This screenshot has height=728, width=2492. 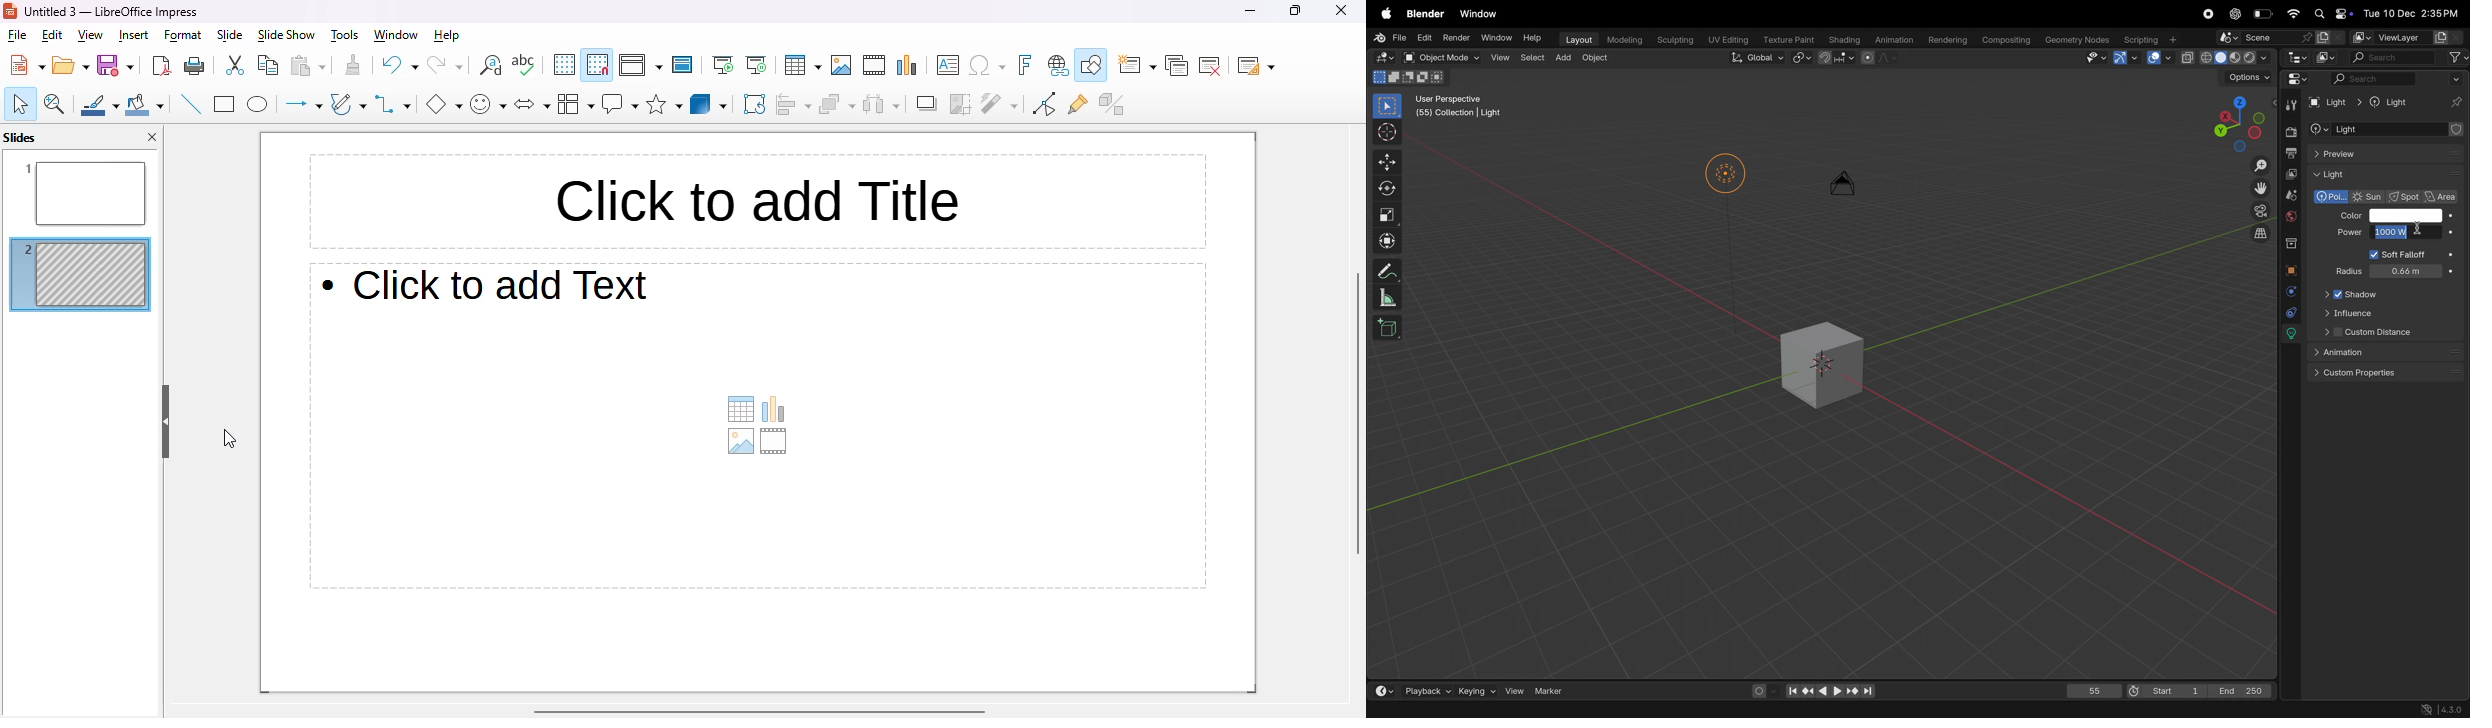 What do you see at coordinates (224, 105) in the screenshot?
I see `rectangle` at bounding box center [224, 105].